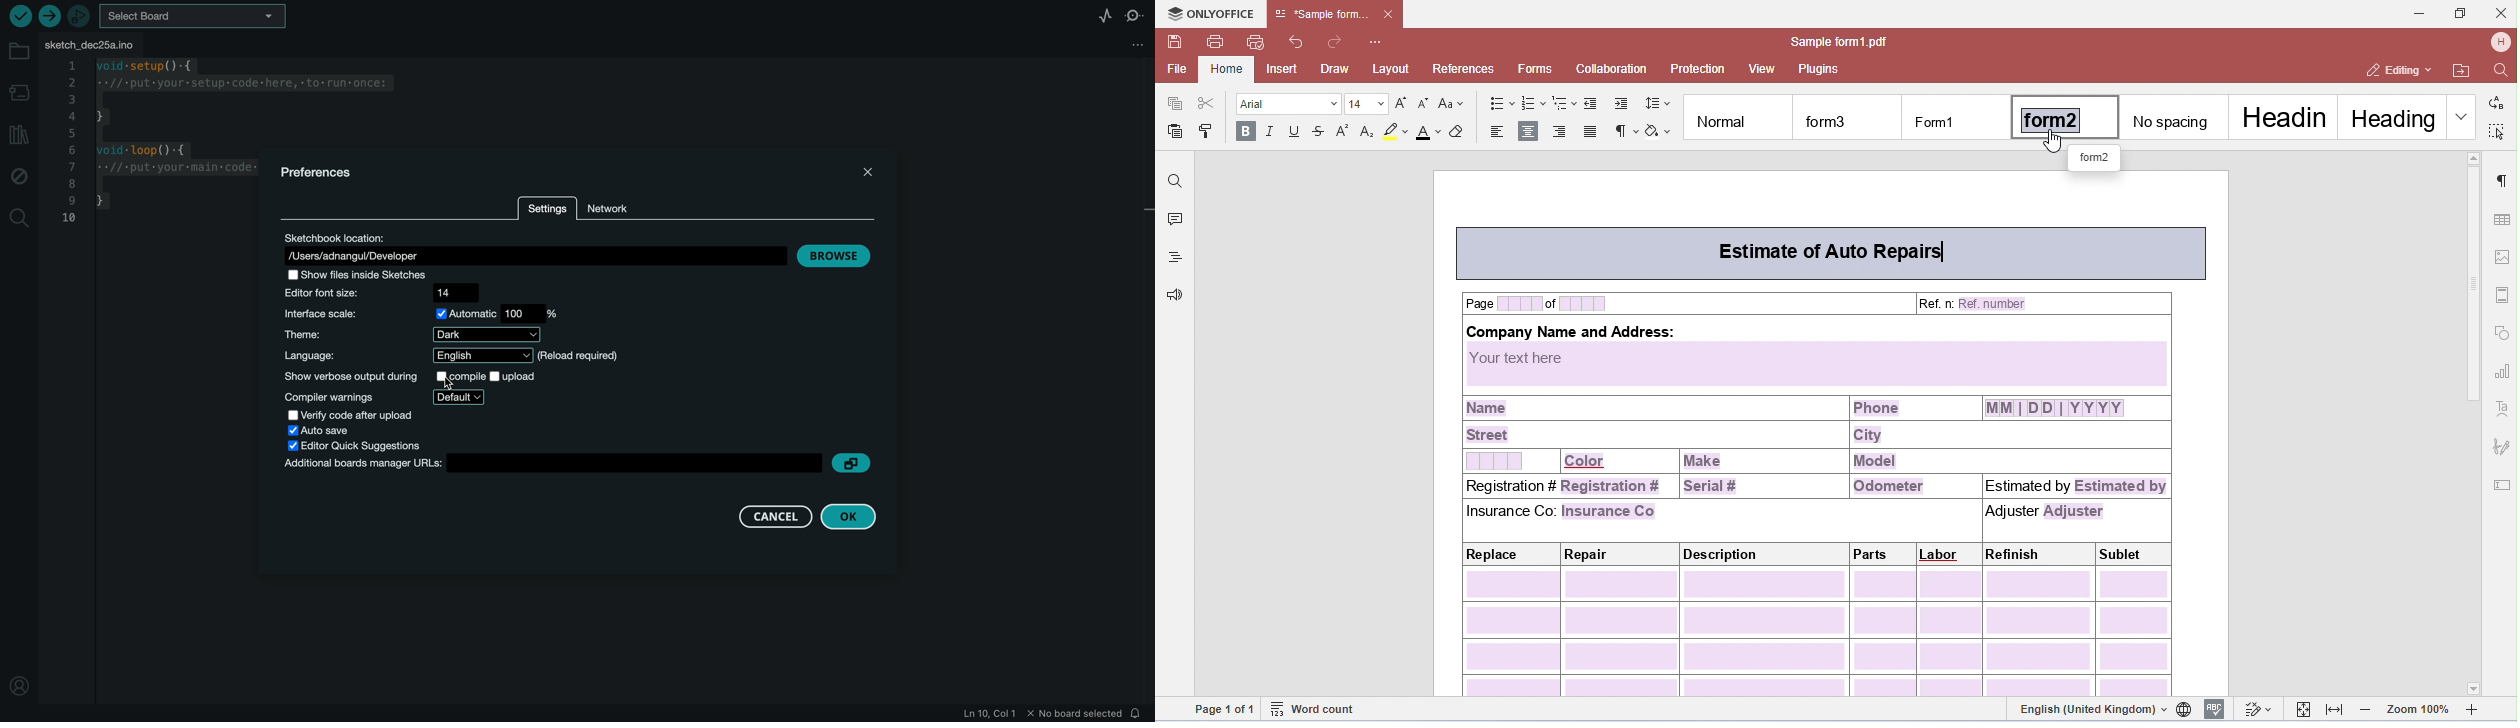  I want to click on debug, so click(18, 177).